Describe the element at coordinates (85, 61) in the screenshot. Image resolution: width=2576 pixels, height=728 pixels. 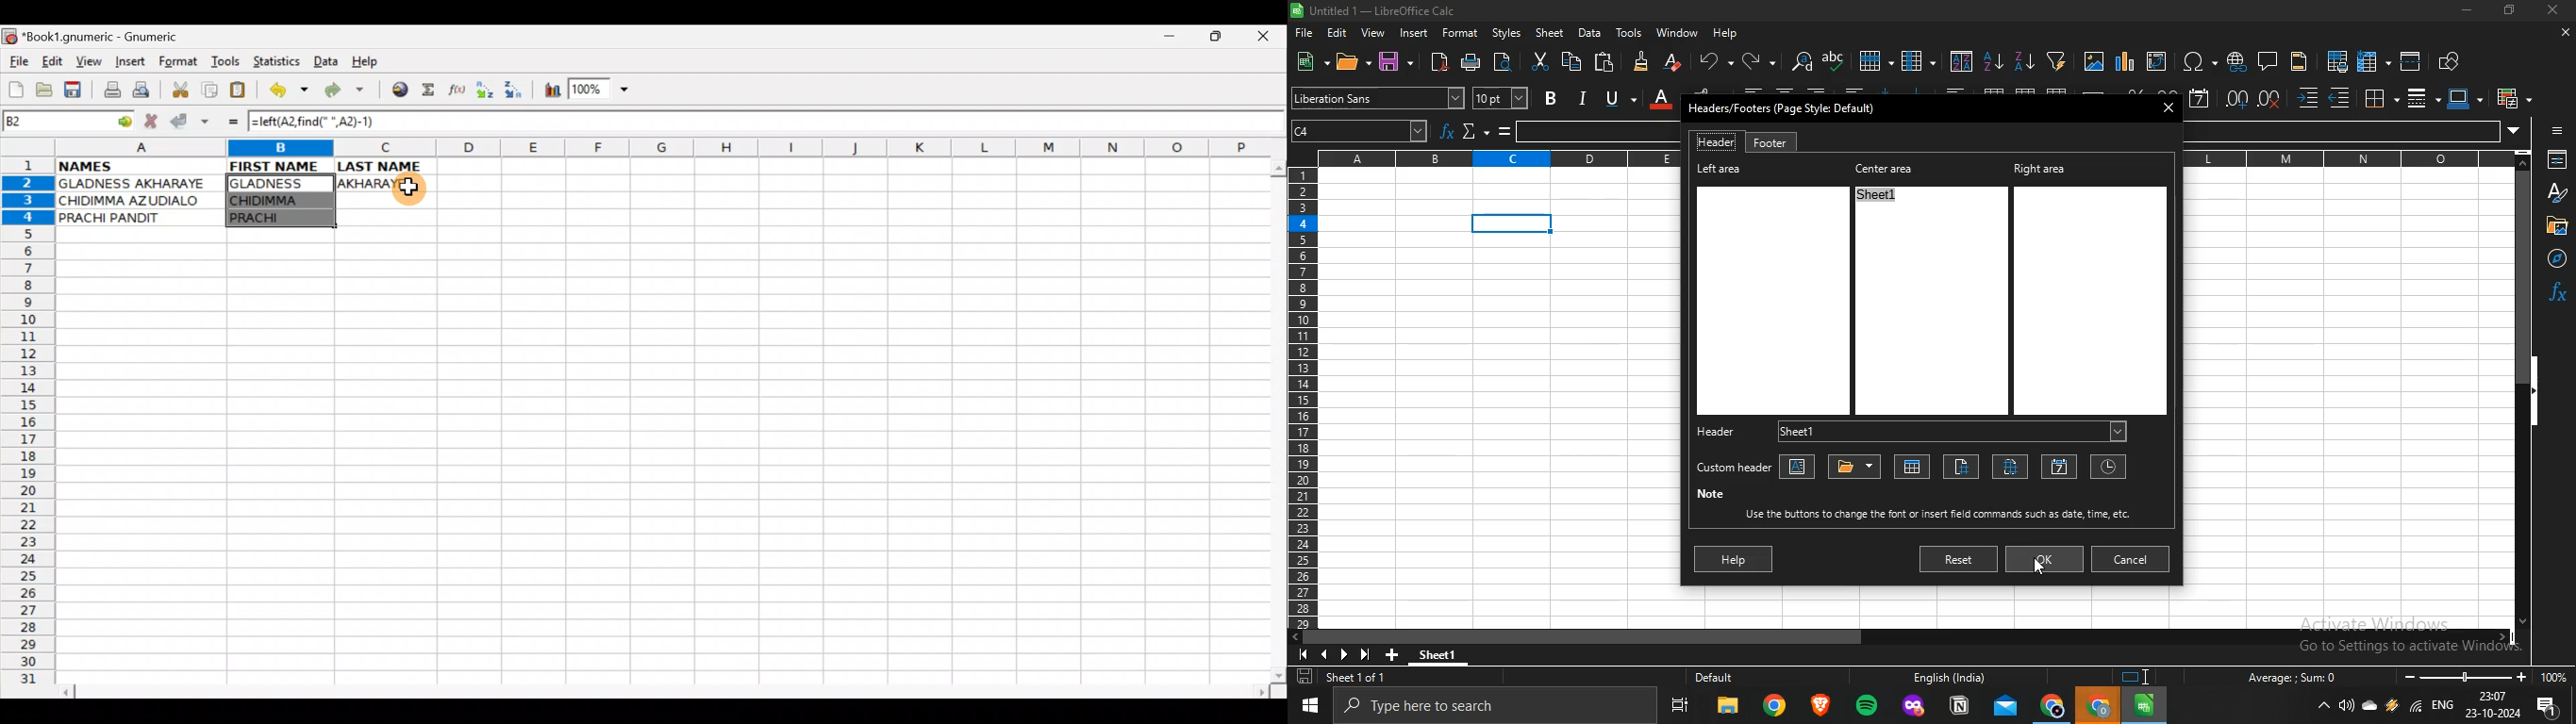
I see `View` at that location.